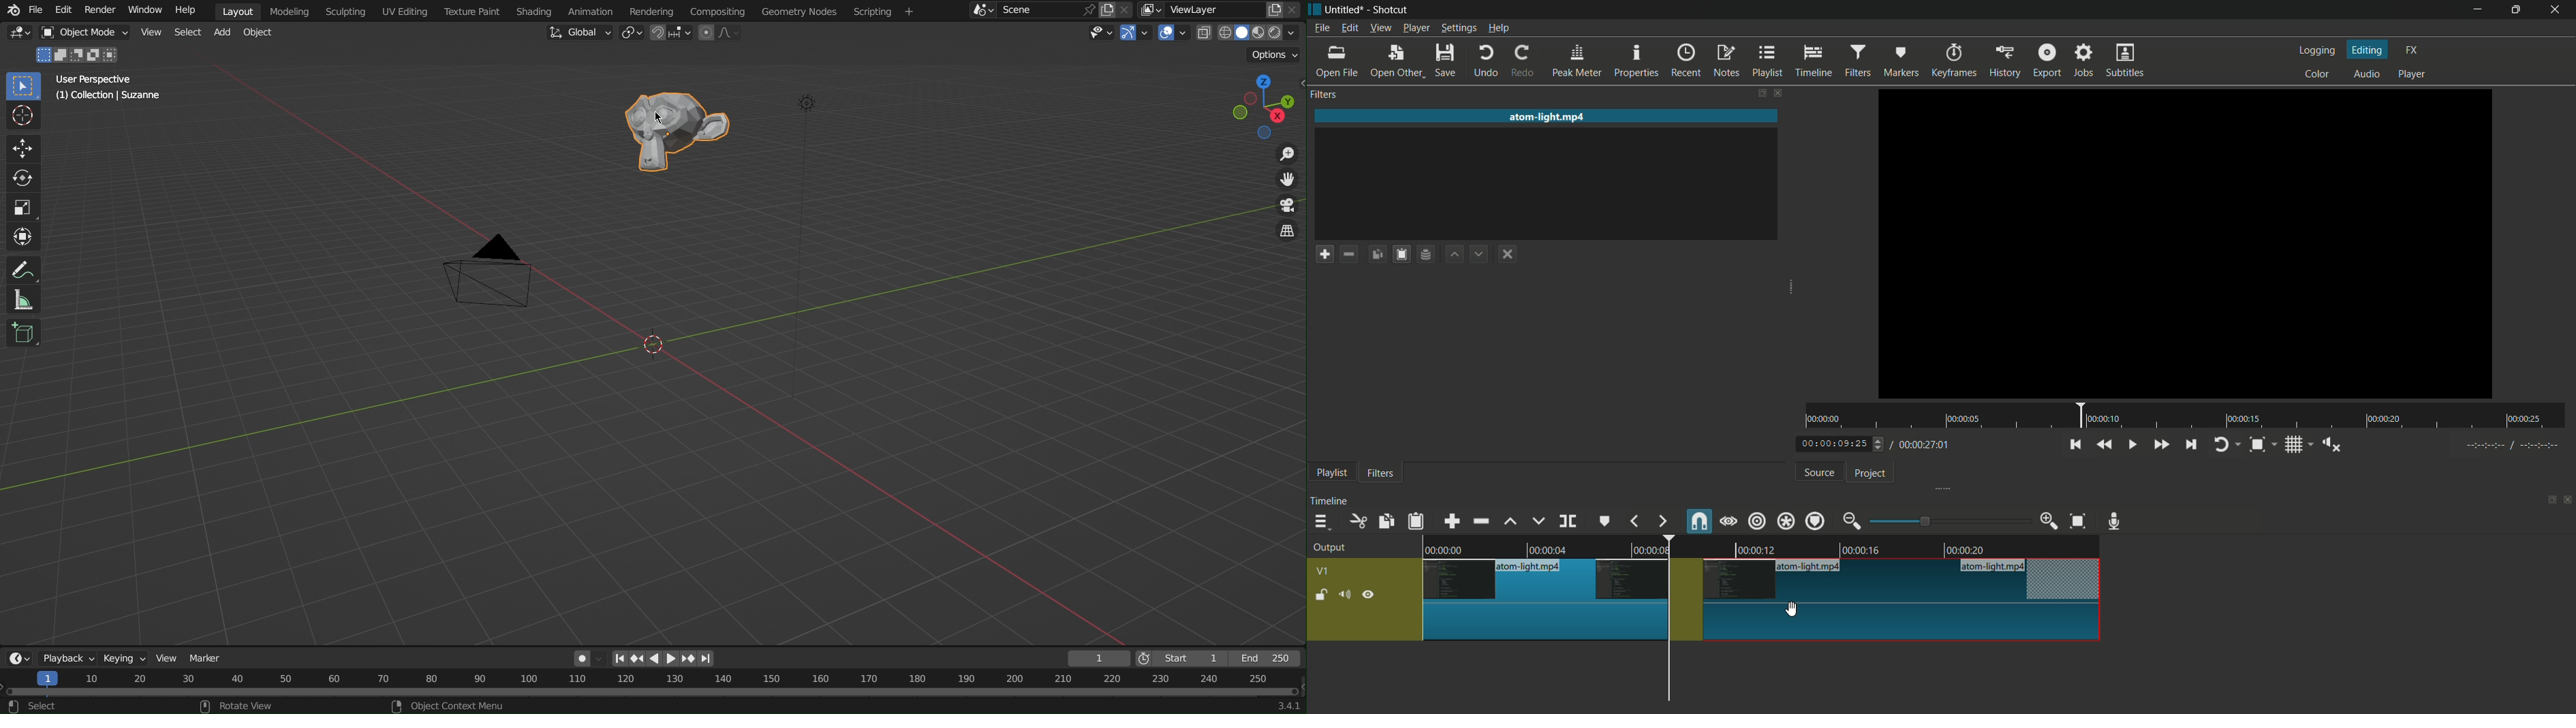  What do you see at coordinates (1697, 520) in the screenshot?
I see `snap` at bounding box center [1697, 520].